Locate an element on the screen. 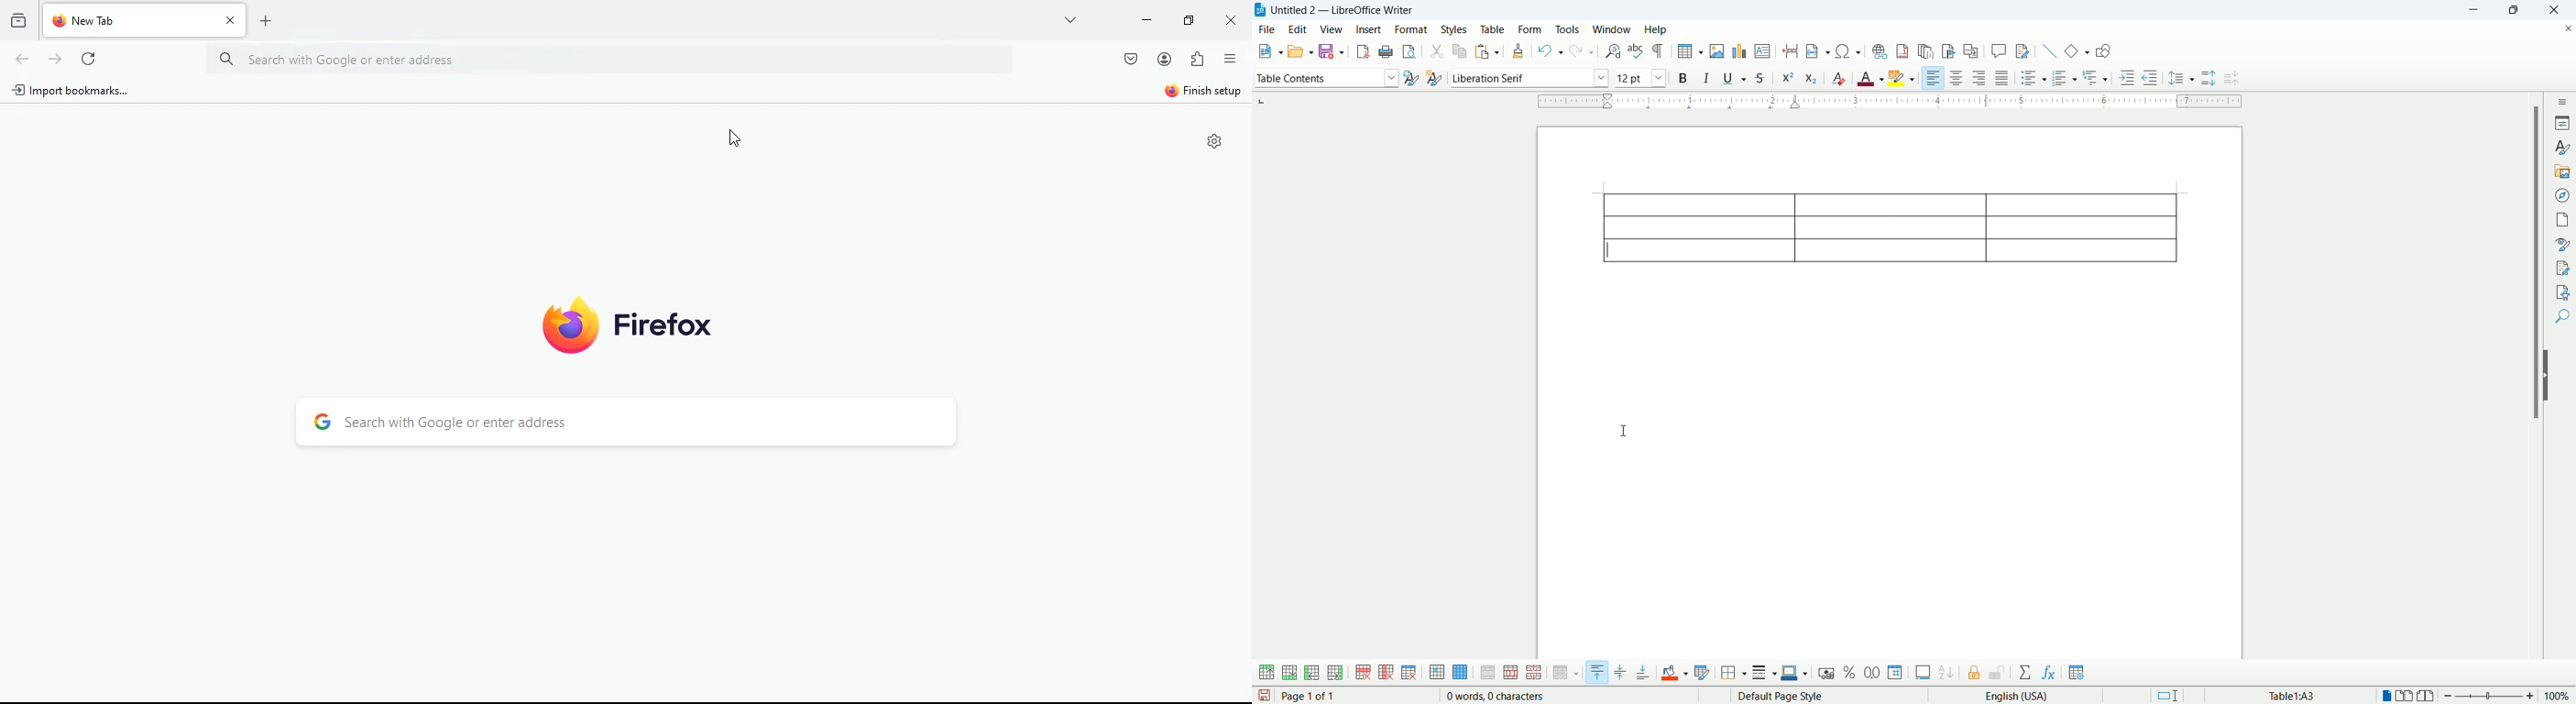 The height and width of the screenshot is (728, 2576). align bottom is located at coordinates (1644, 674).